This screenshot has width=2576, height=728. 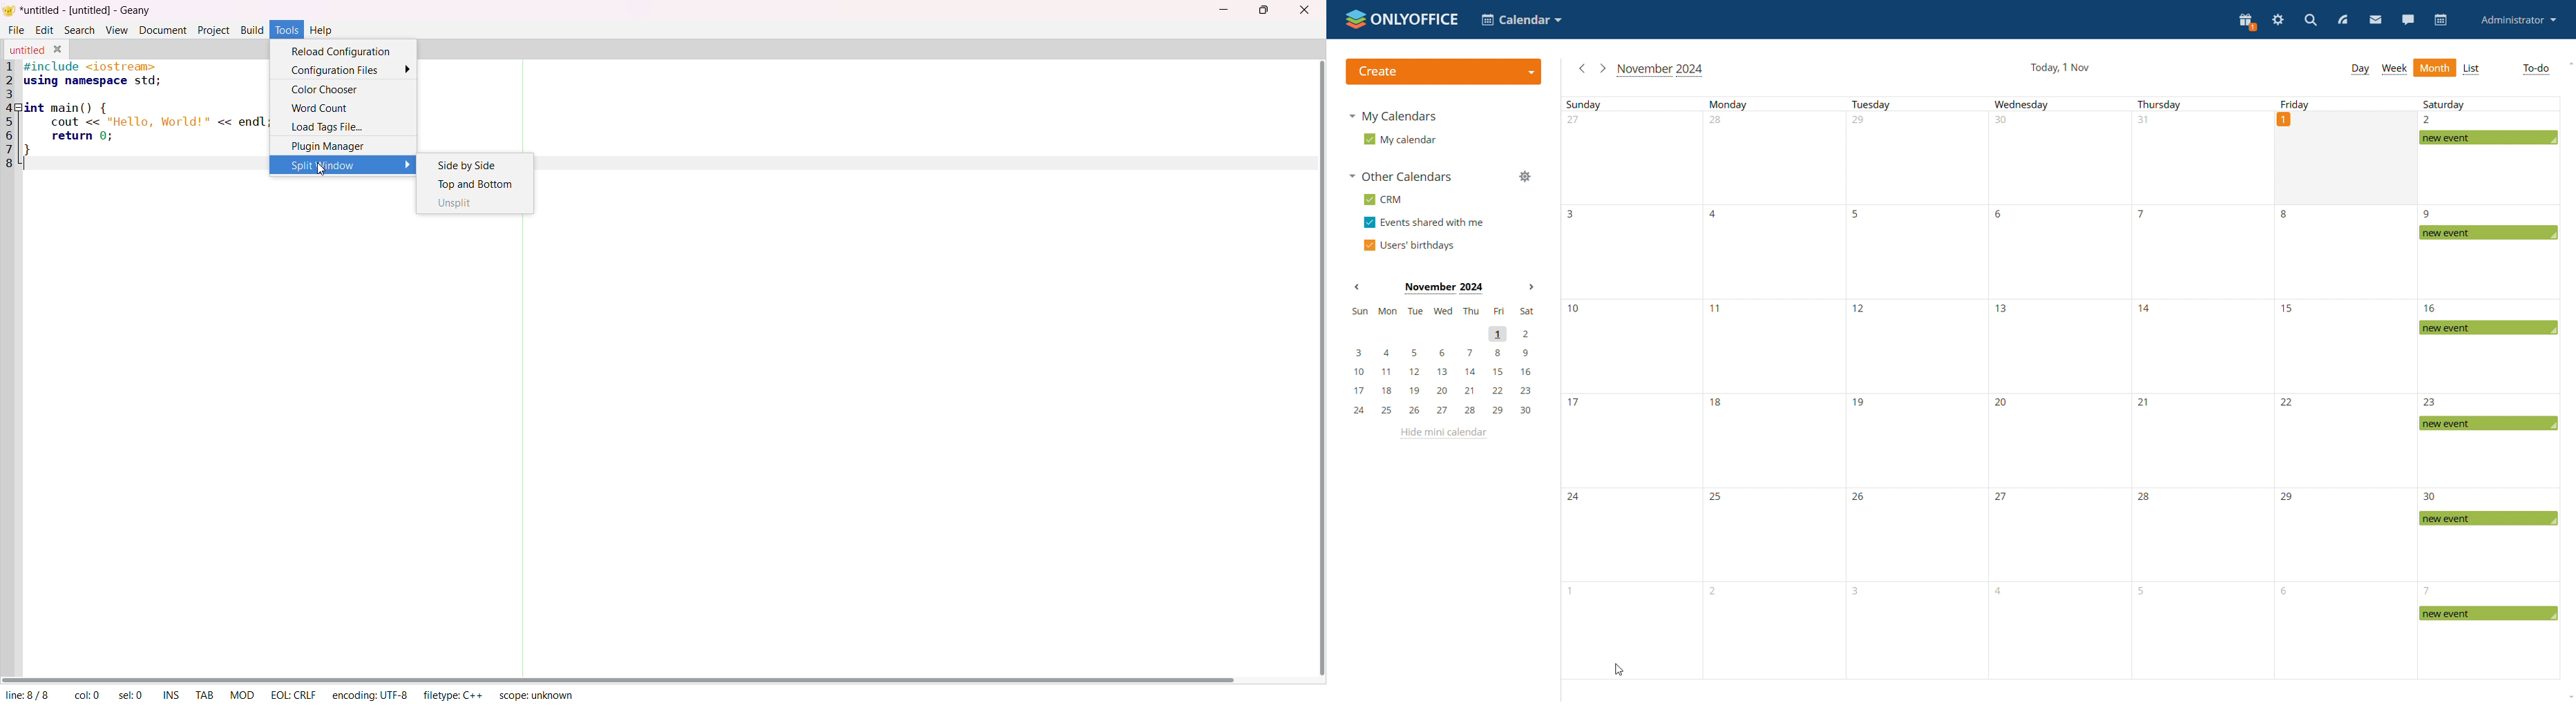 I want to click on Upcoming Fridays, so click(x=2345, y=442).